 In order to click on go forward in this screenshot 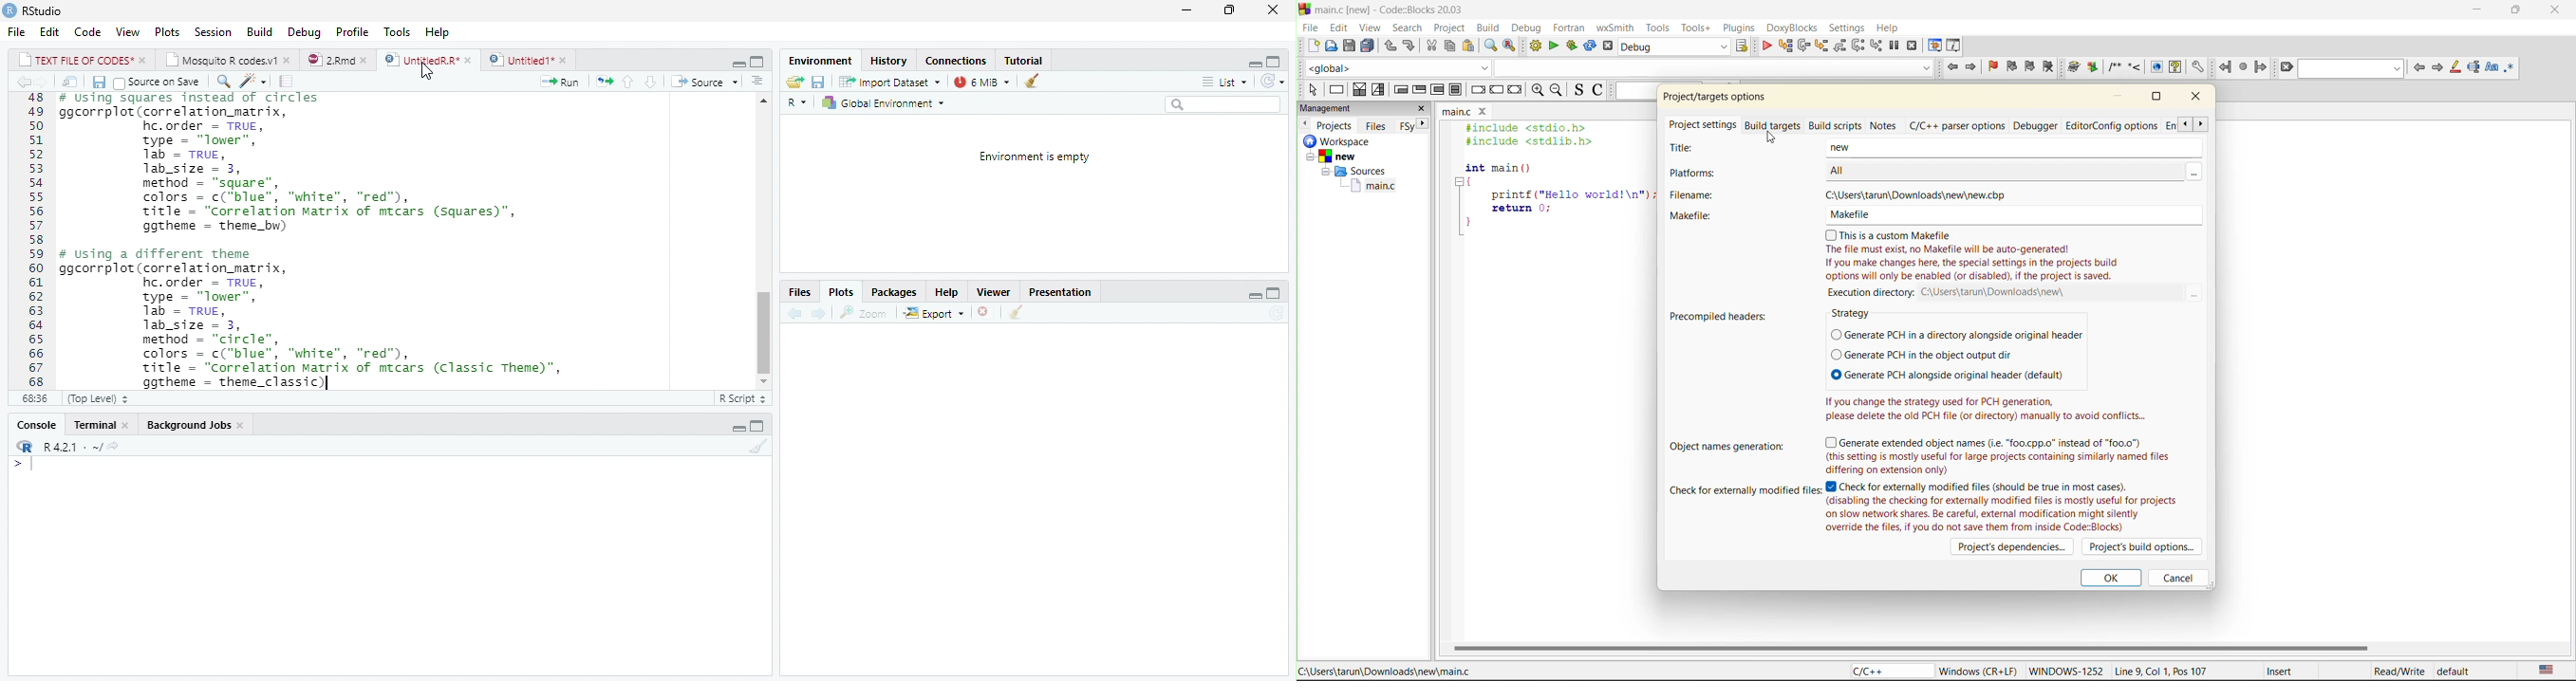, I will do `click(819, 315)`.